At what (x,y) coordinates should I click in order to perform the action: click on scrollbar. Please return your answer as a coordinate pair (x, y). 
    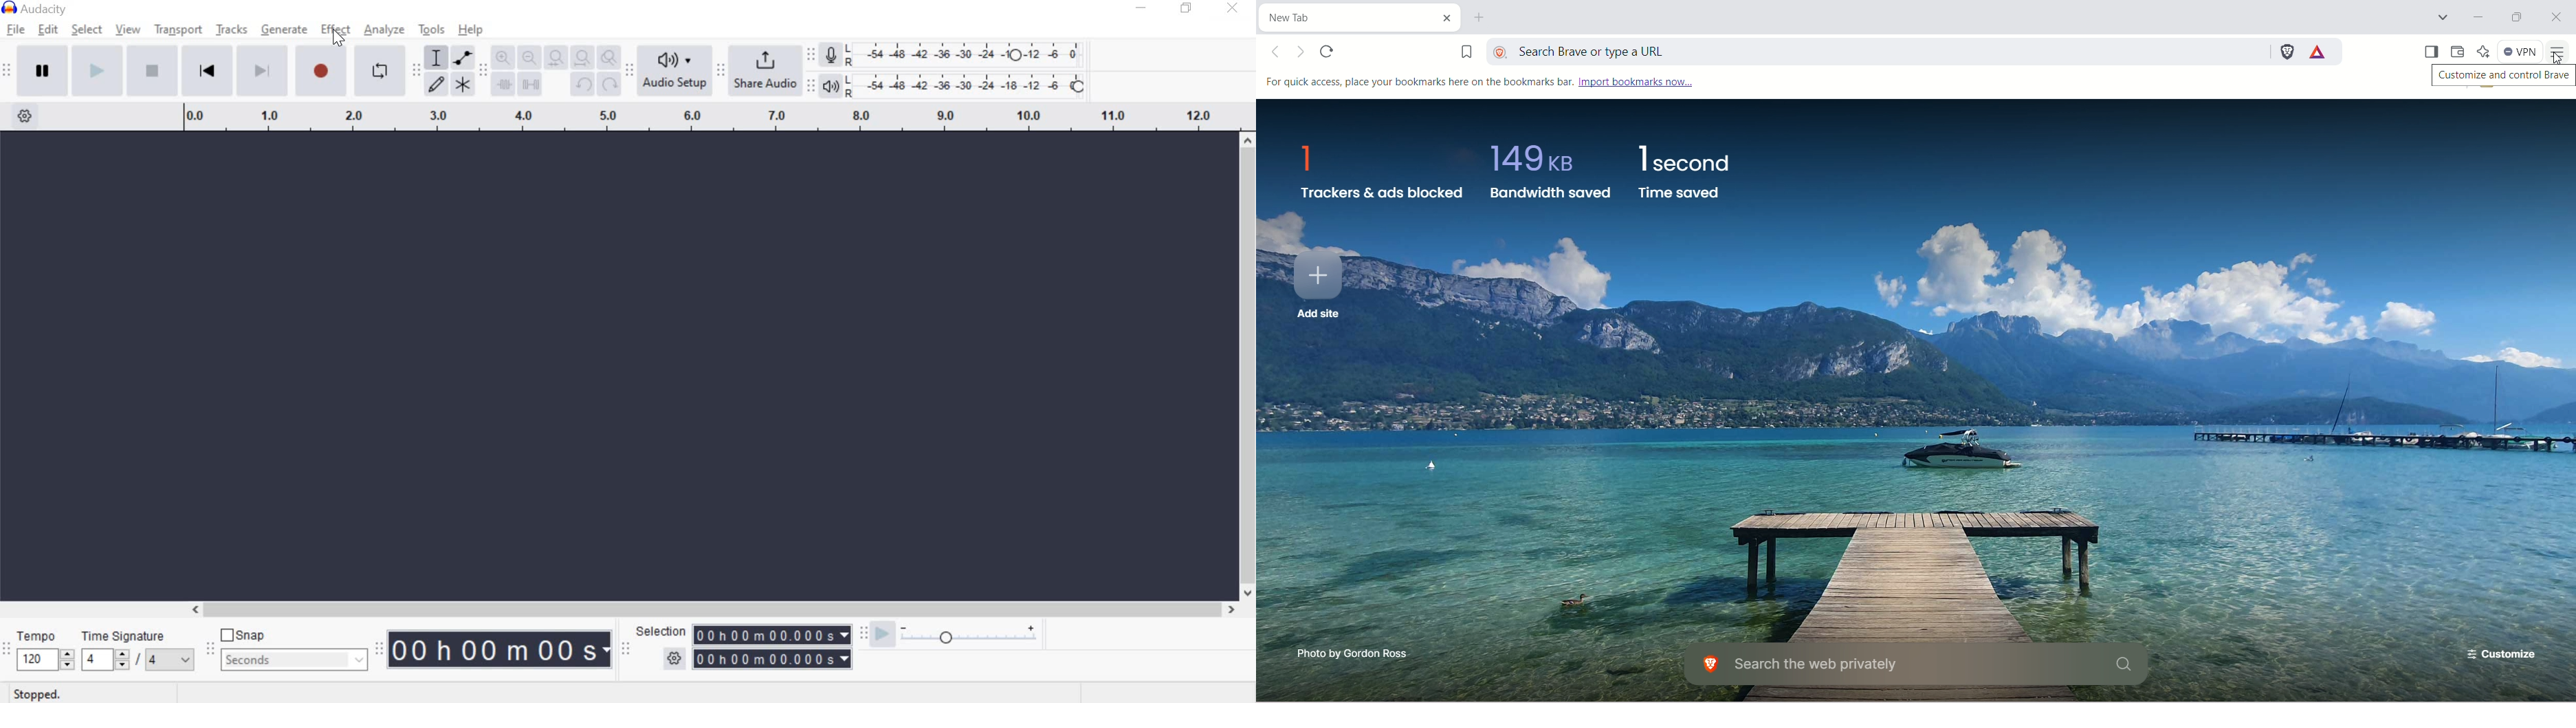
    Looking at the image, I should click on (1248, 367).